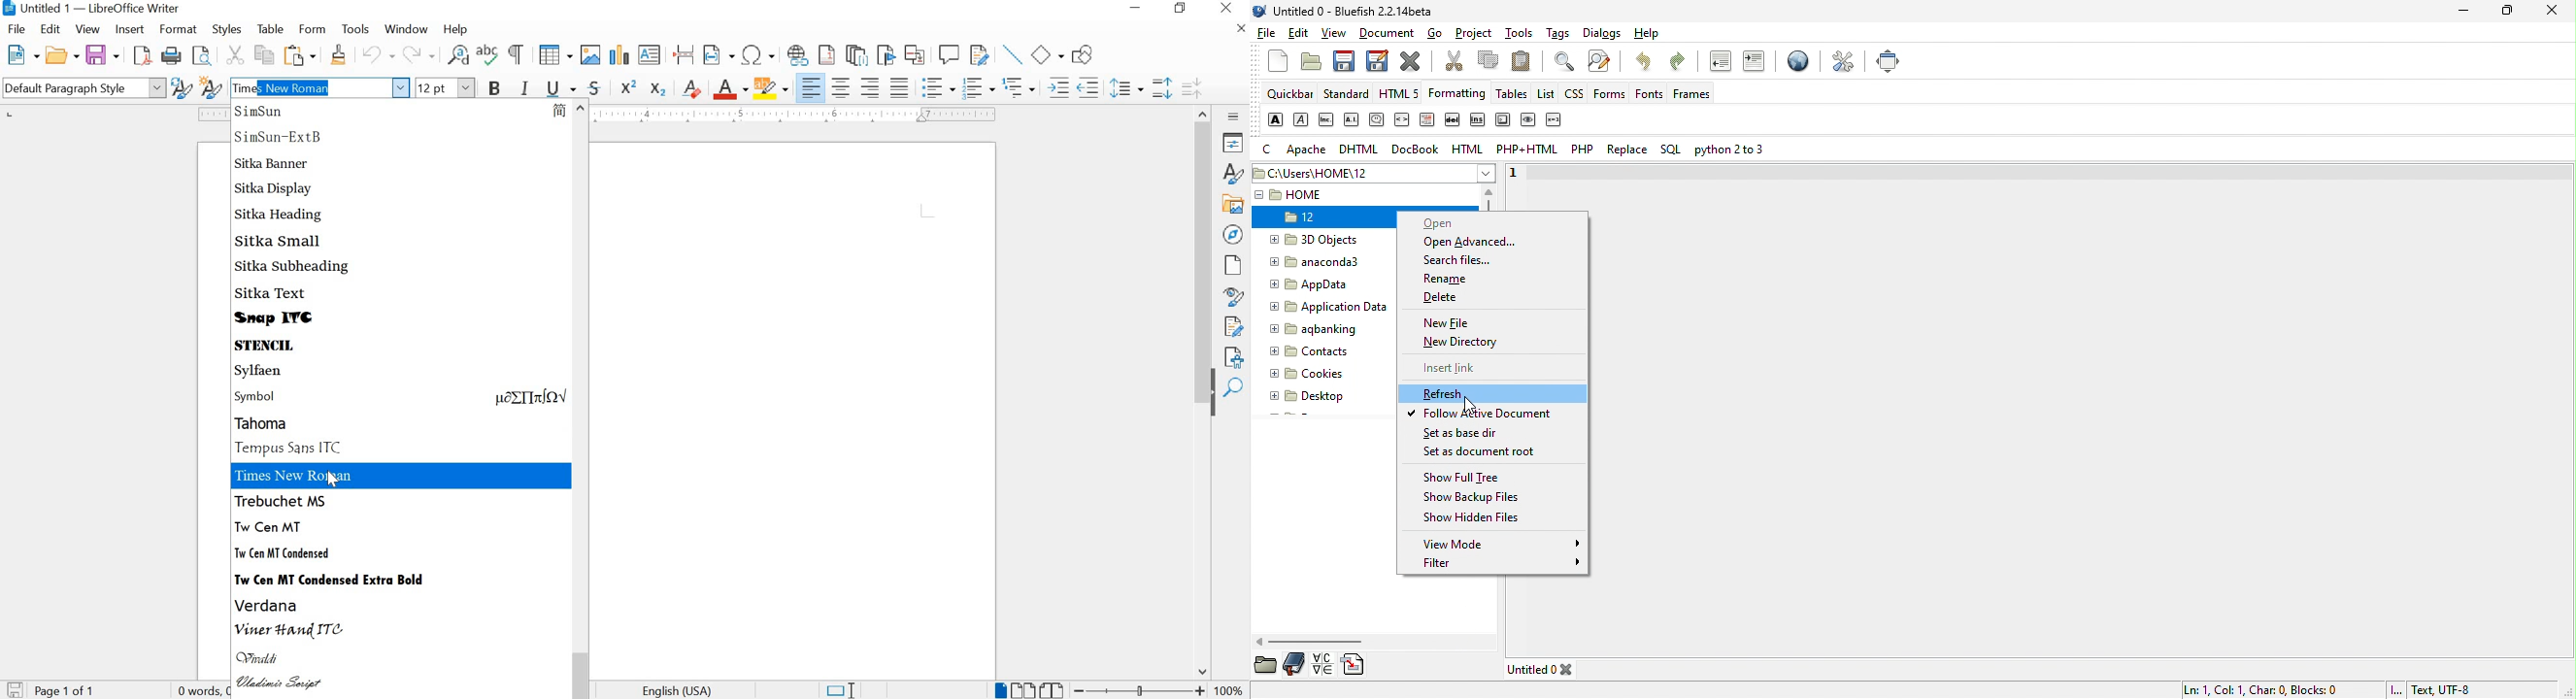  Describe the element at coordinates (405, 30) in the screenshot. I see `WINDOW` at that location.